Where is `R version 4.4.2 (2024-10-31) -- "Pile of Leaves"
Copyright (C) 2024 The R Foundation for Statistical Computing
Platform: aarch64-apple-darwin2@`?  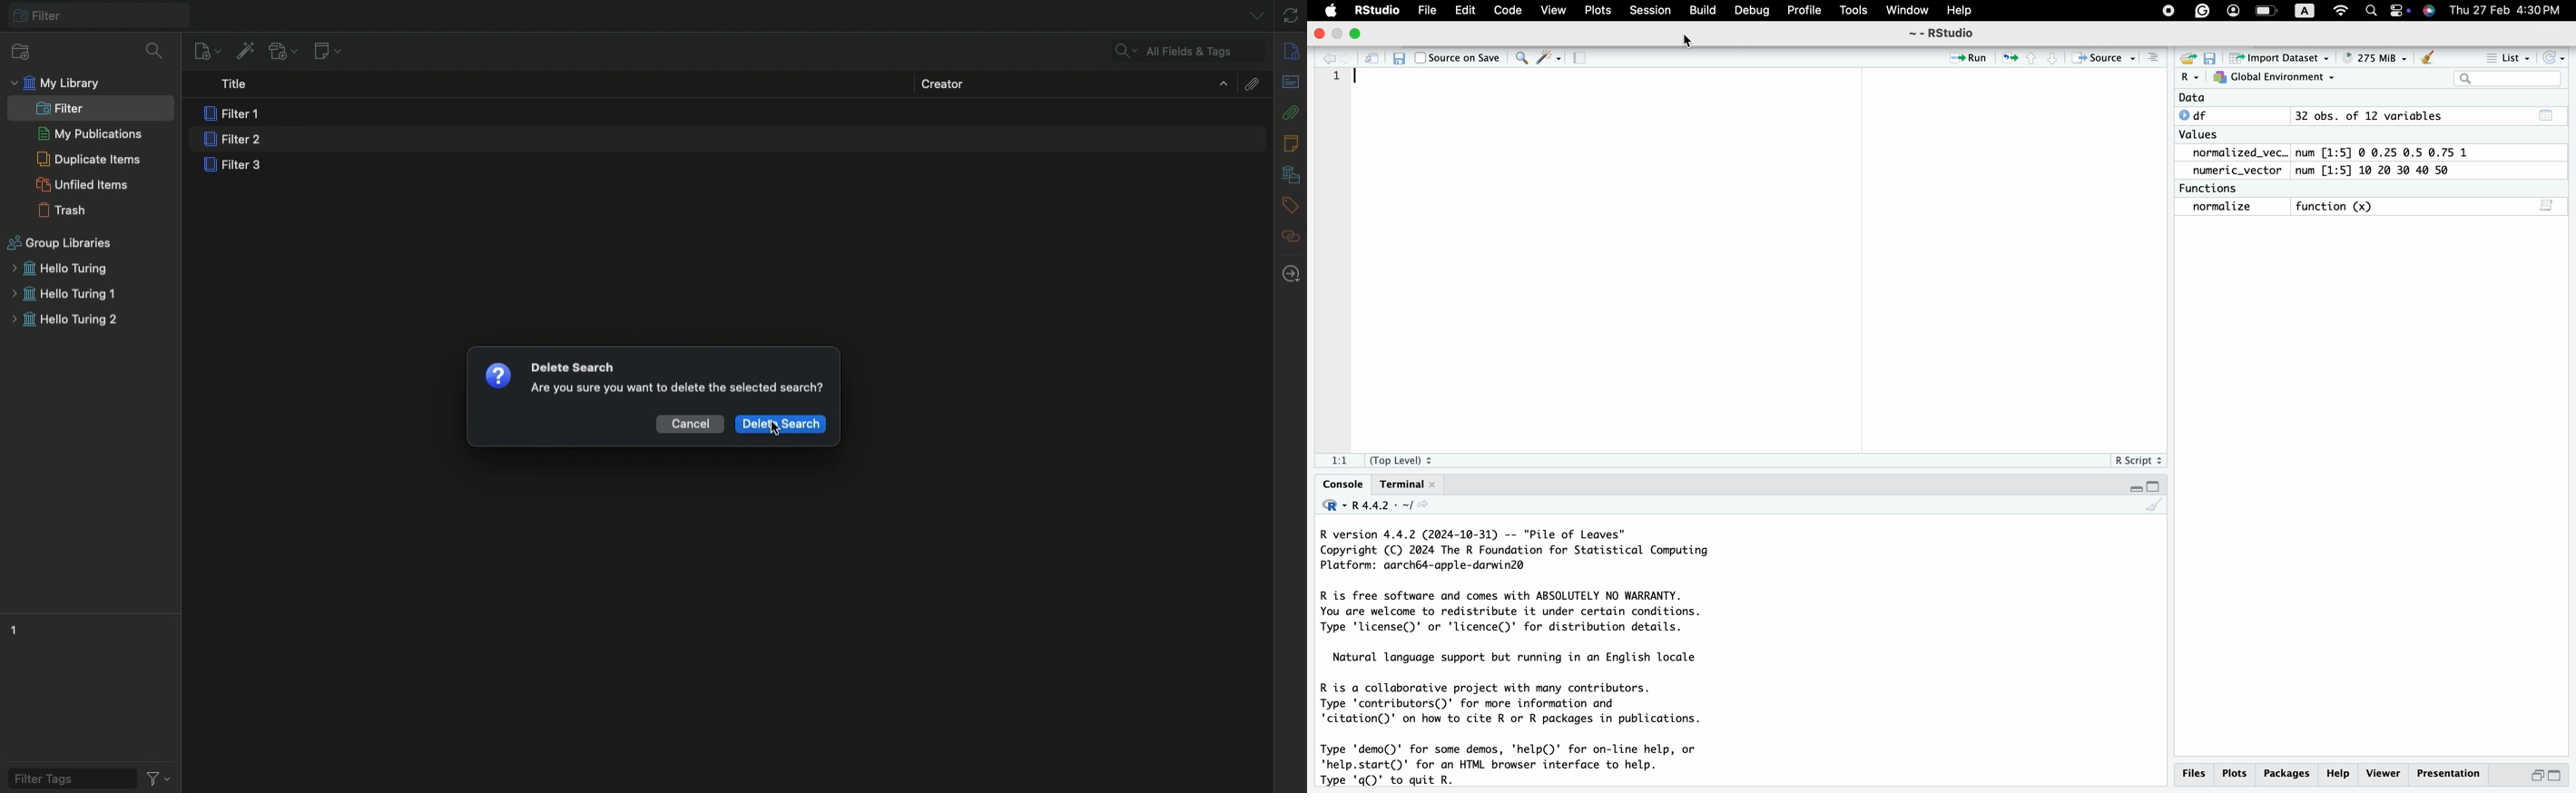 R version 4.4.2 (2024-10-31) -- "Pile of Leaves"
Copyright (C) 2024 The R Foundation for Statistical Computing
Platform: aarch64-apple-darwin2@ is located at coordinates (1523, 552).